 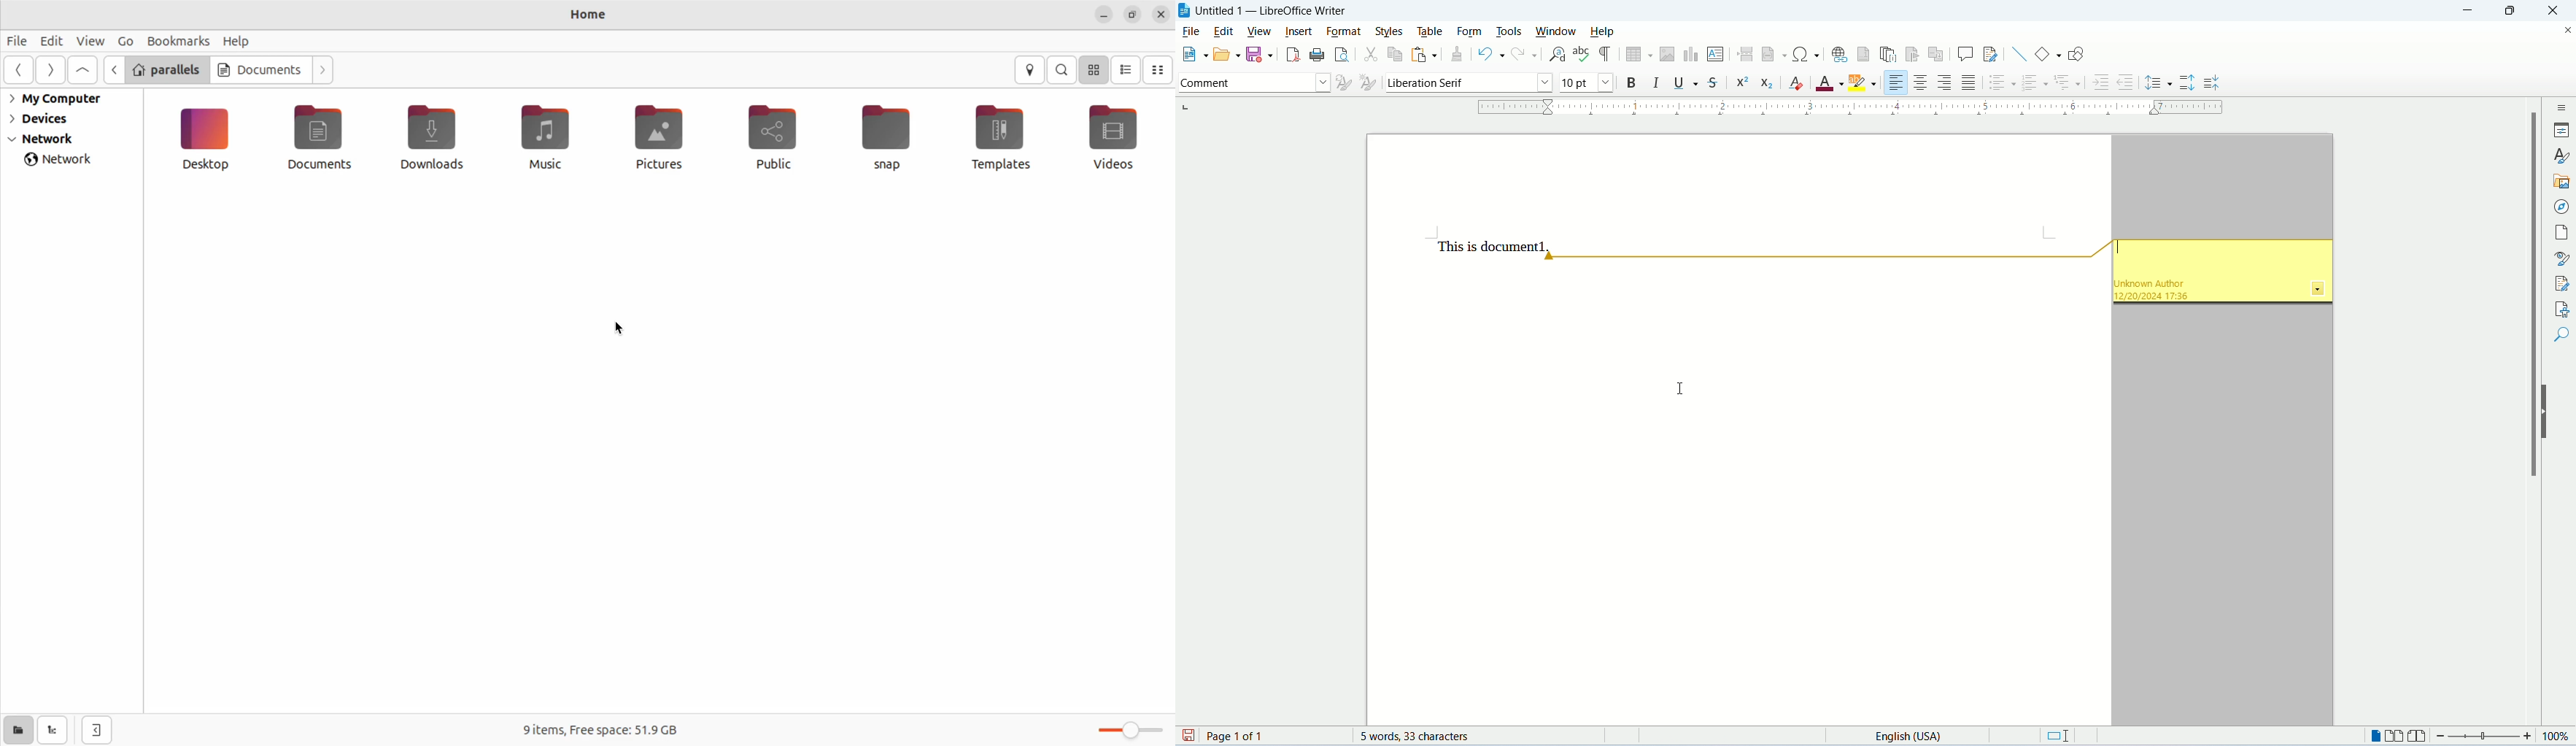 What do you see at coordinates (2561, 130) in the screenshot?
I see `properties` at bounding box center [2561, 130].